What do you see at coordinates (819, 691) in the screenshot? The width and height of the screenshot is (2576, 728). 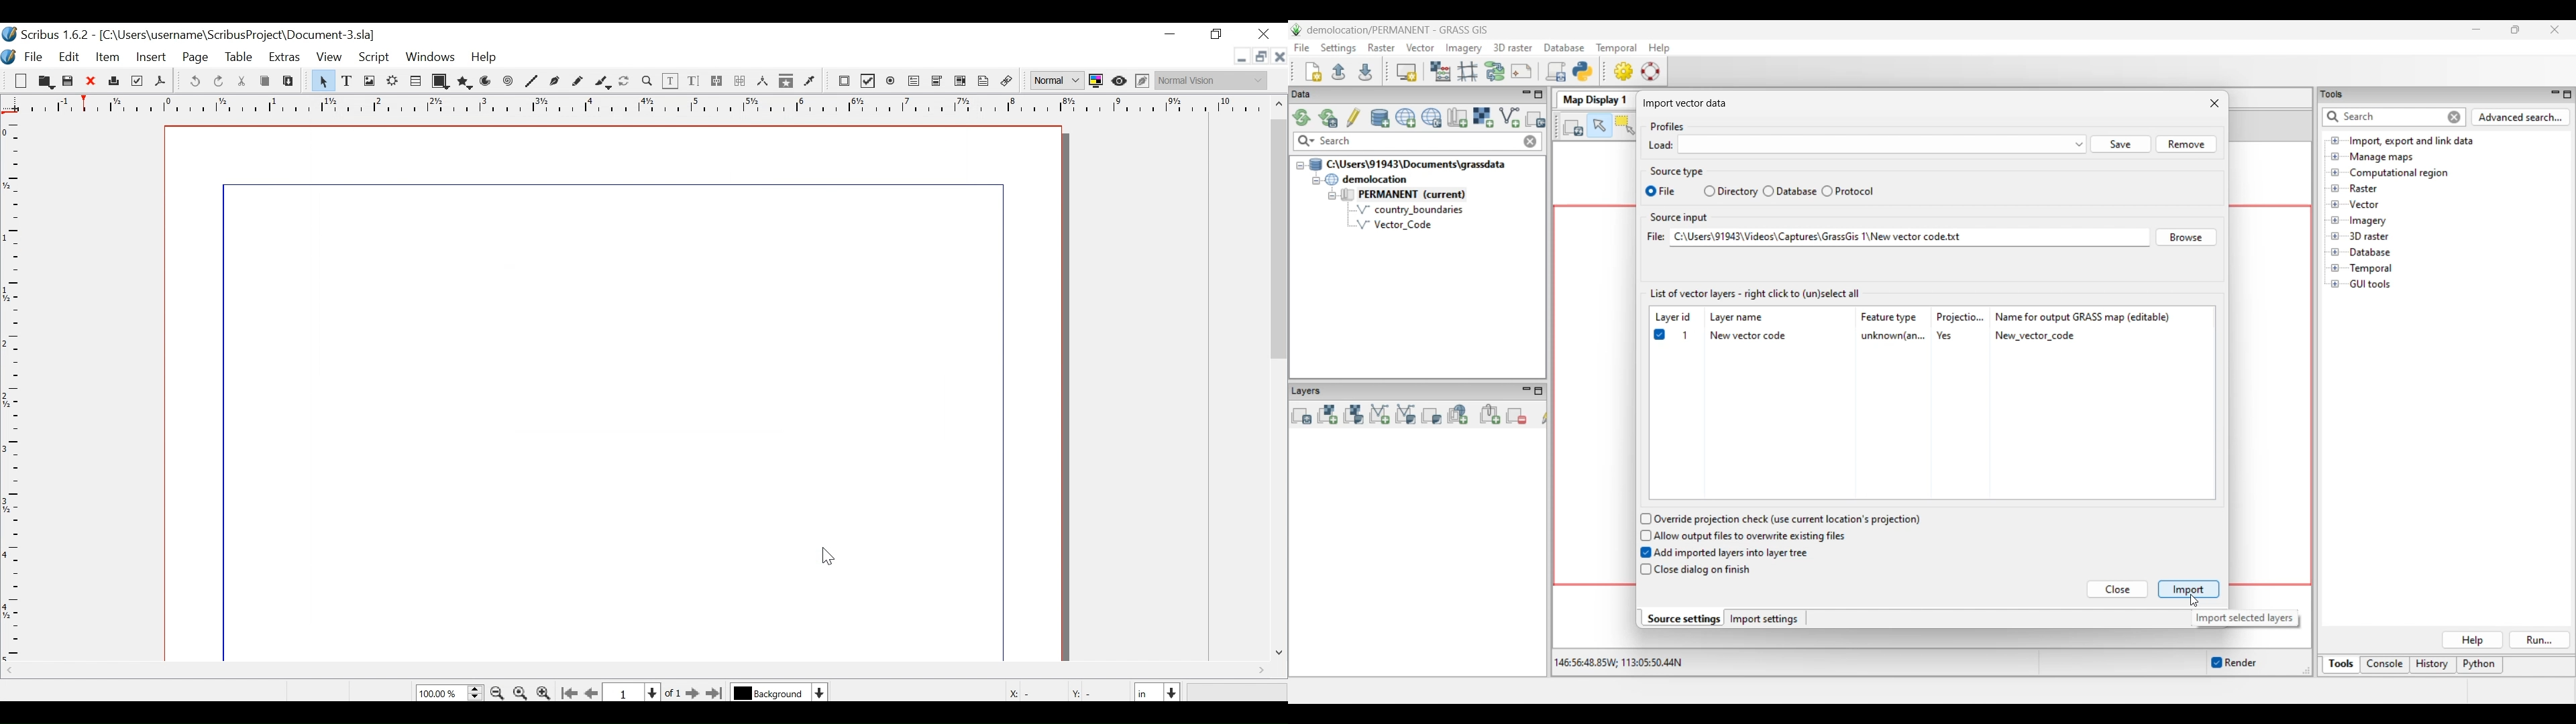 I see `` at bounding box center [819, 691].